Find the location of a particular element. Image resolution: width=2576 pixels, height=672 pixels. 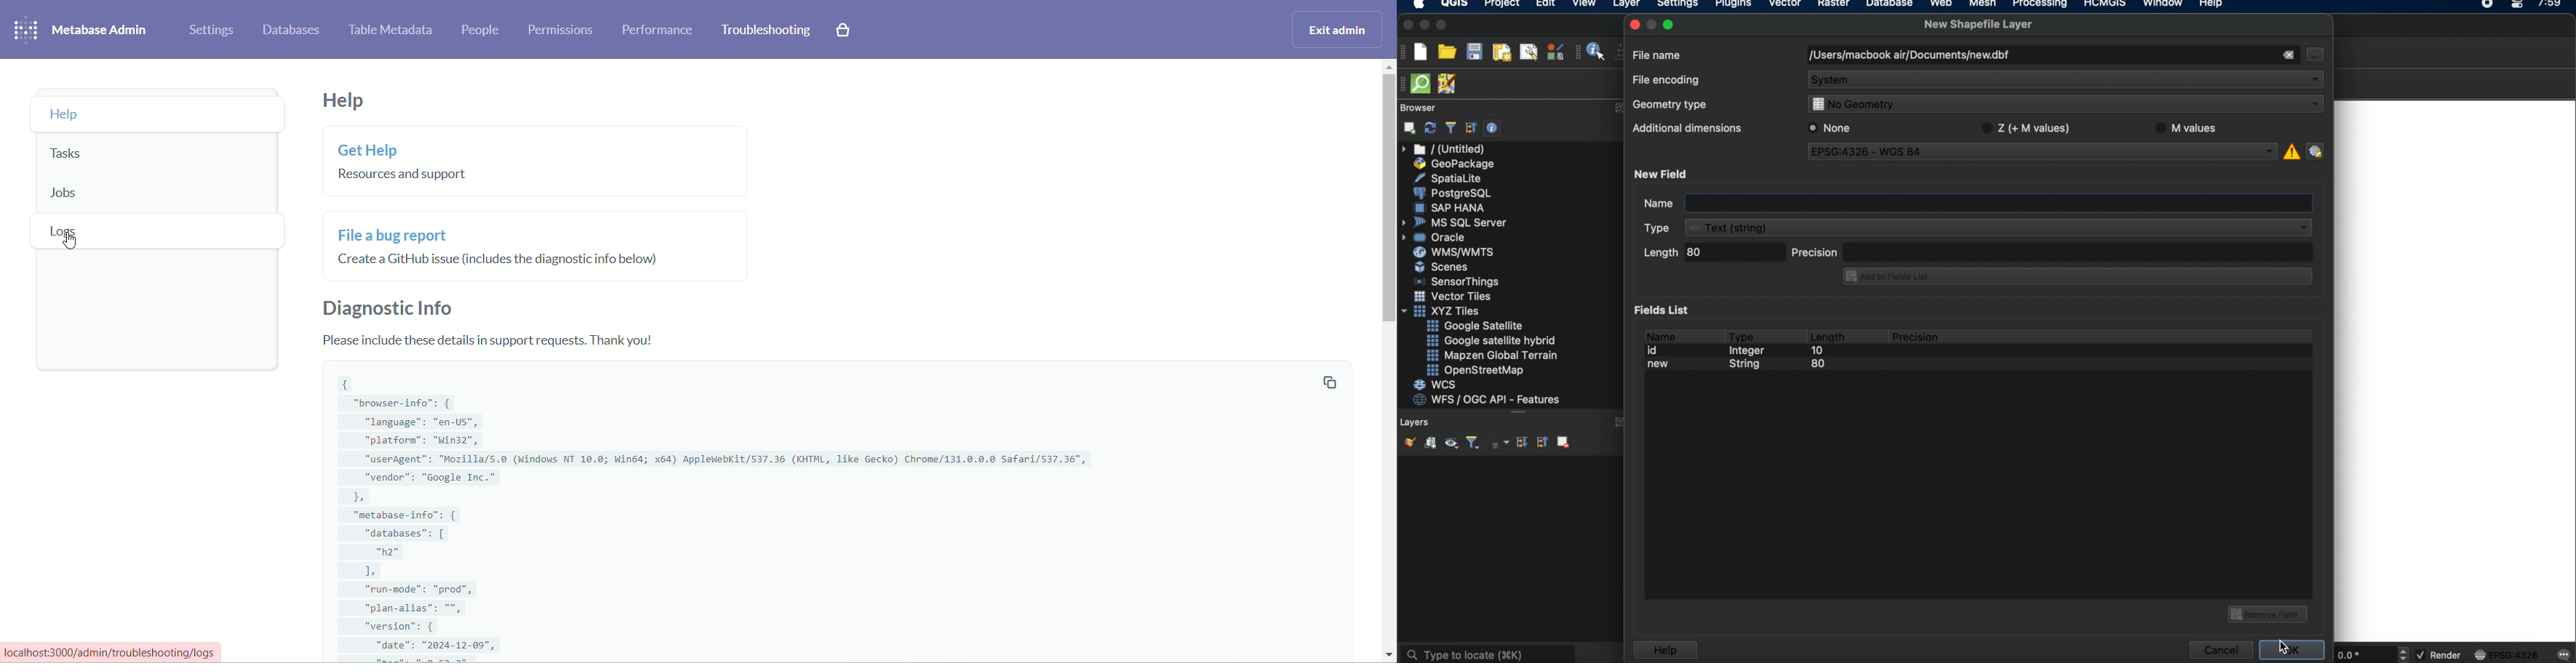

copy is located at coordinates (1329, 382).